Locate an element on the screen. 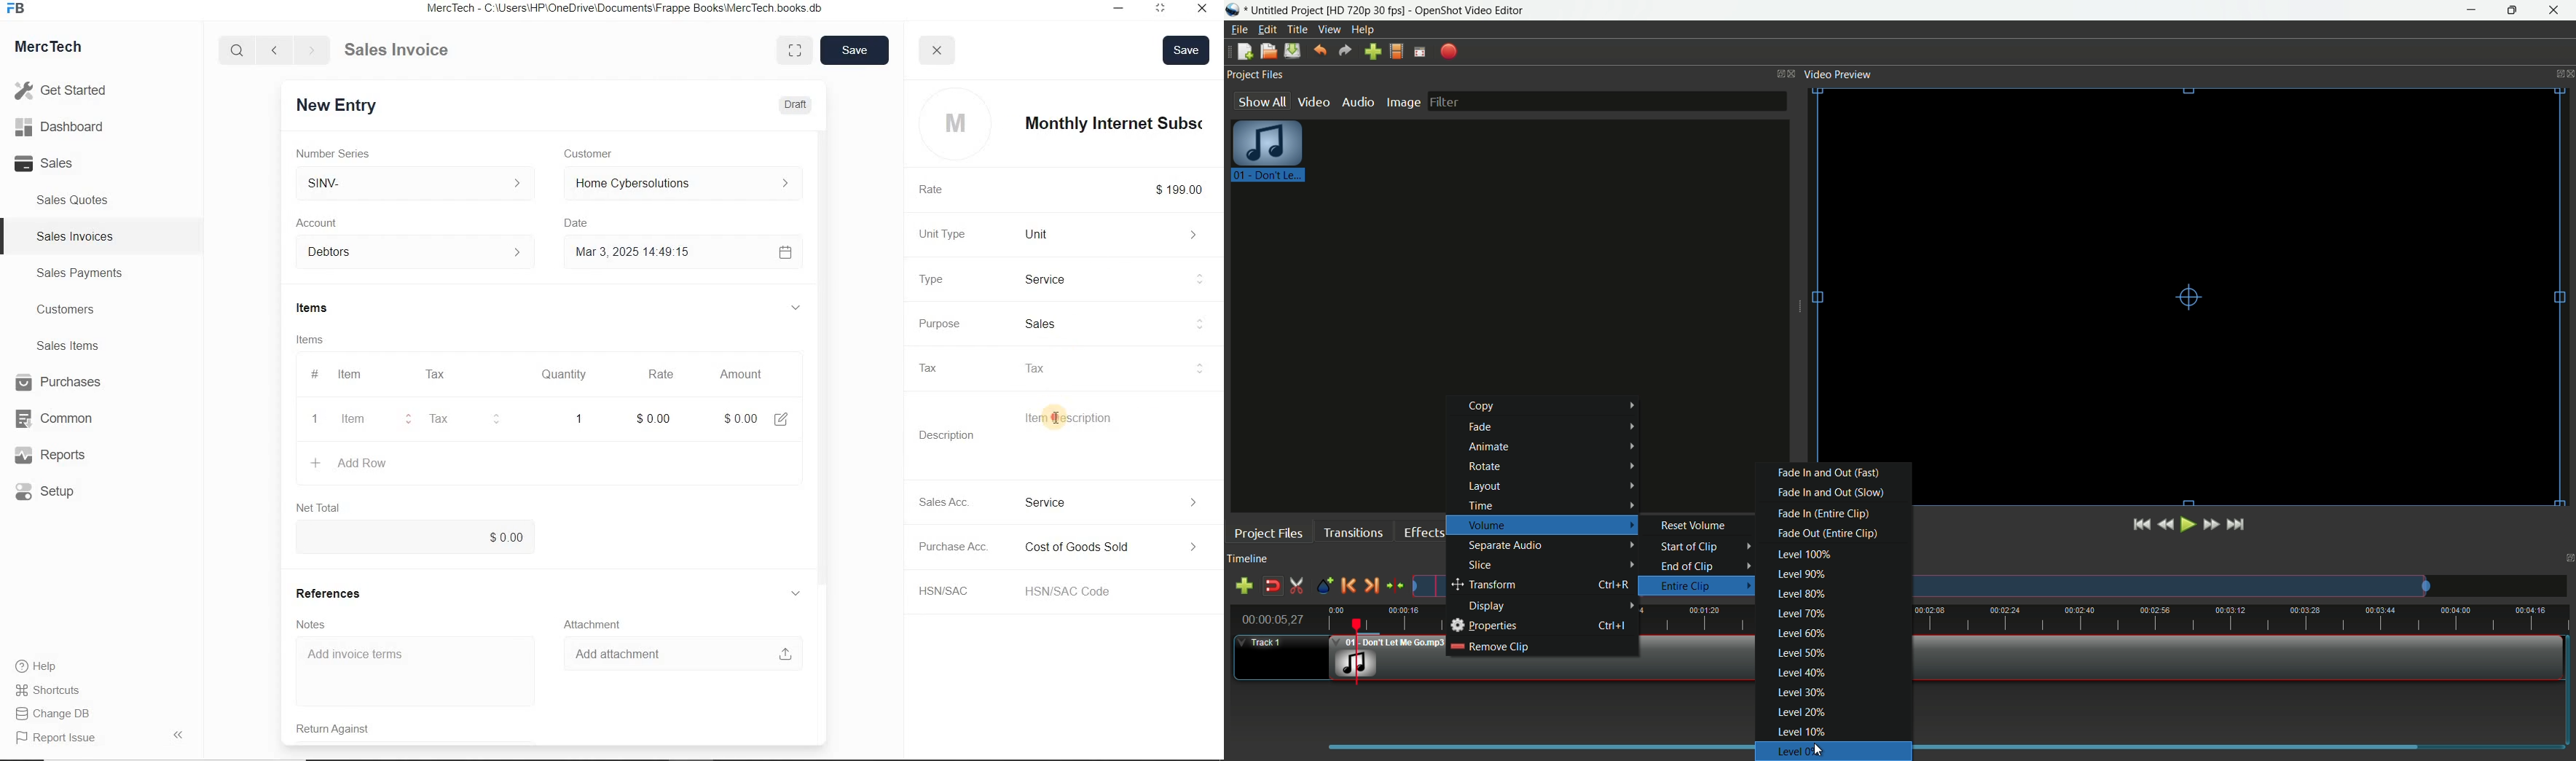 The height and width of the screenshot is (784, 2576). create is located at coordinates (310, 463).